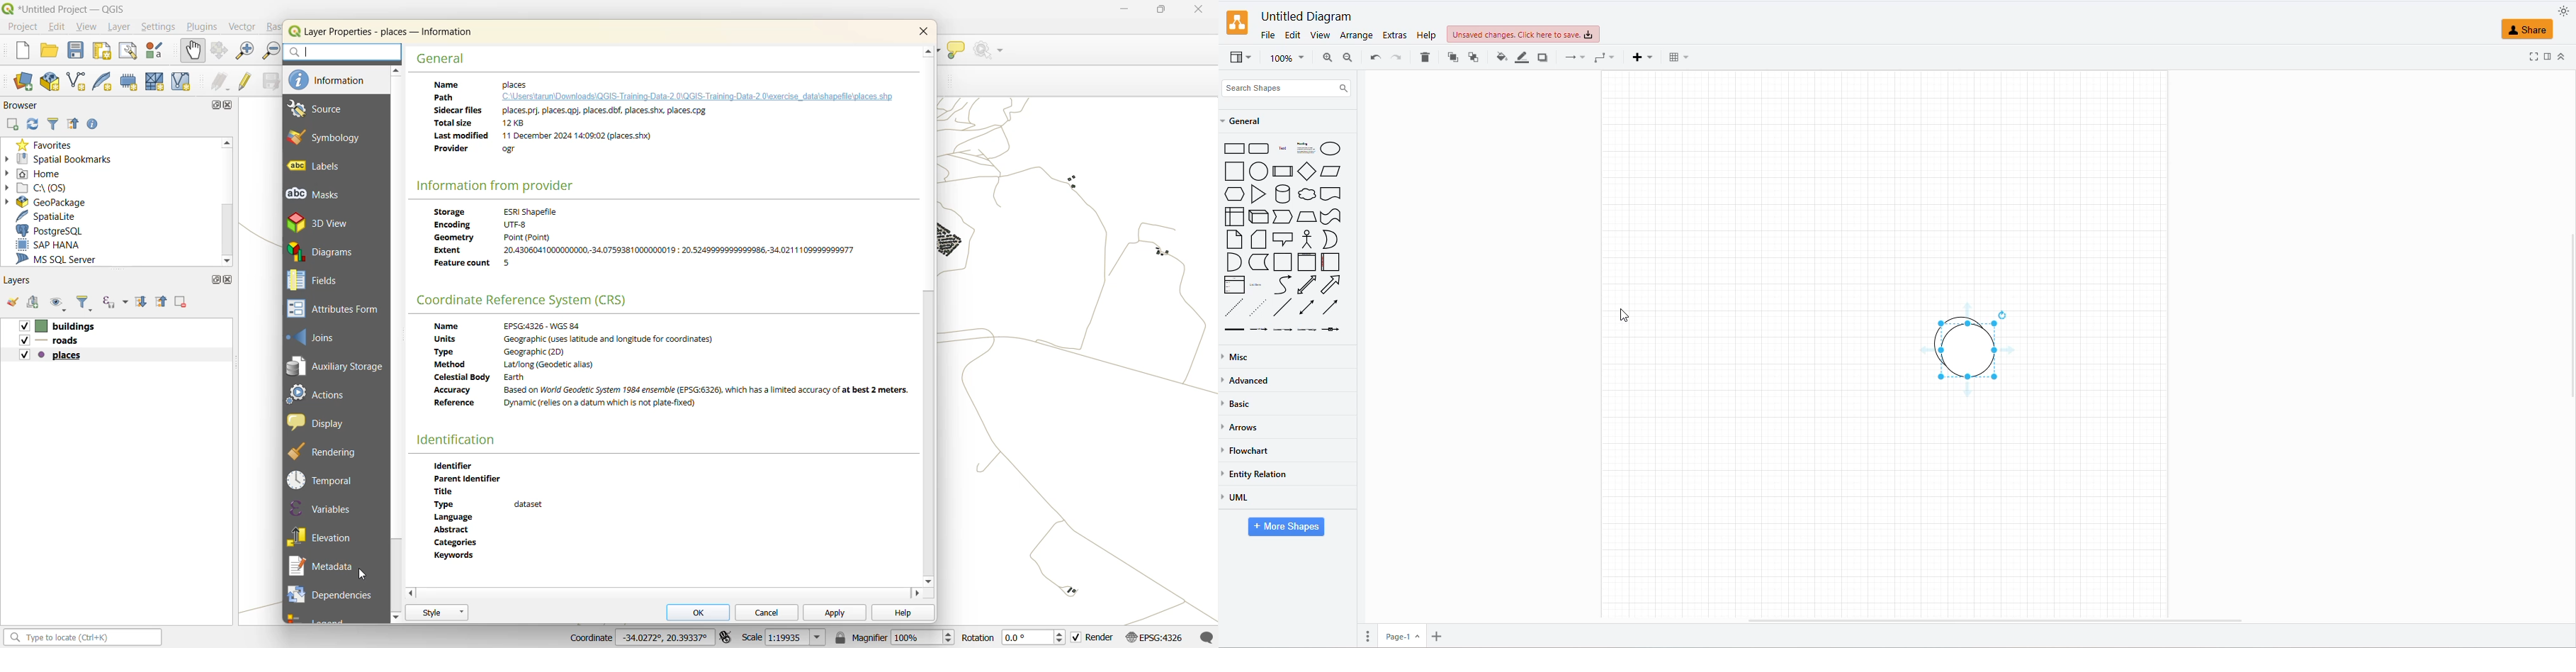  Describe the element at coordinates (1332, 148) in the screenshot. I see `CIRCLE` at that location.